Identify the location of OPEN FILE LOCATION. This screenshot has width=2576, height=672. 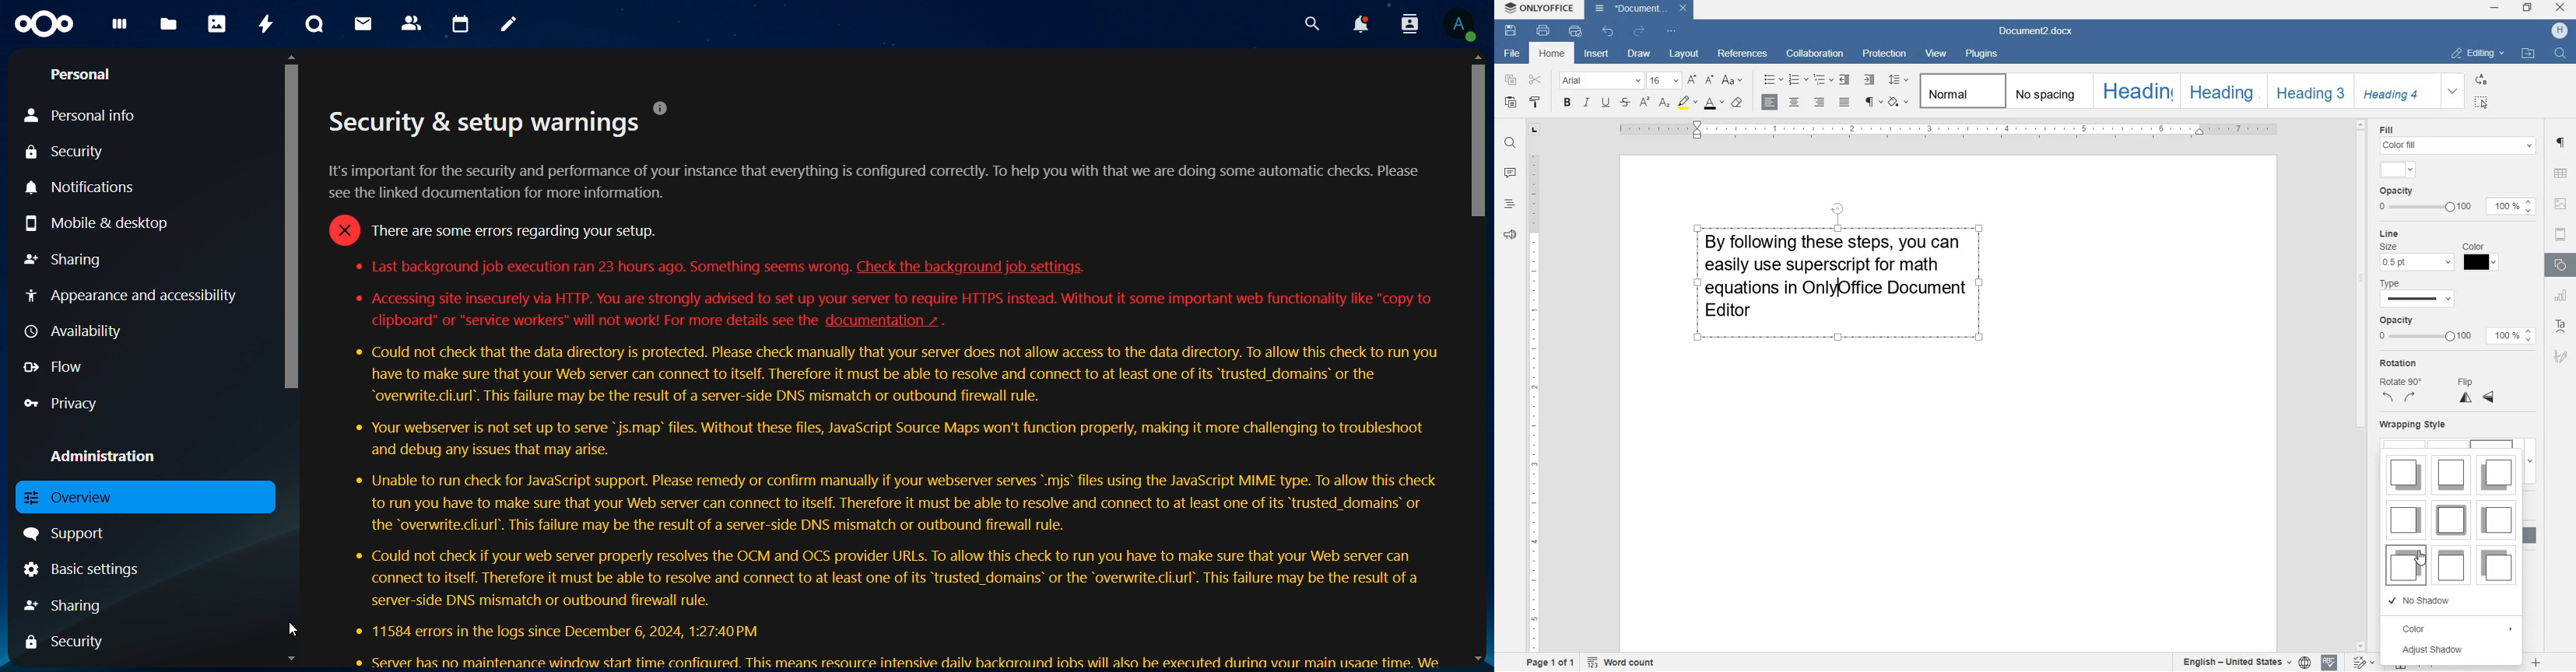
(2528, 52).